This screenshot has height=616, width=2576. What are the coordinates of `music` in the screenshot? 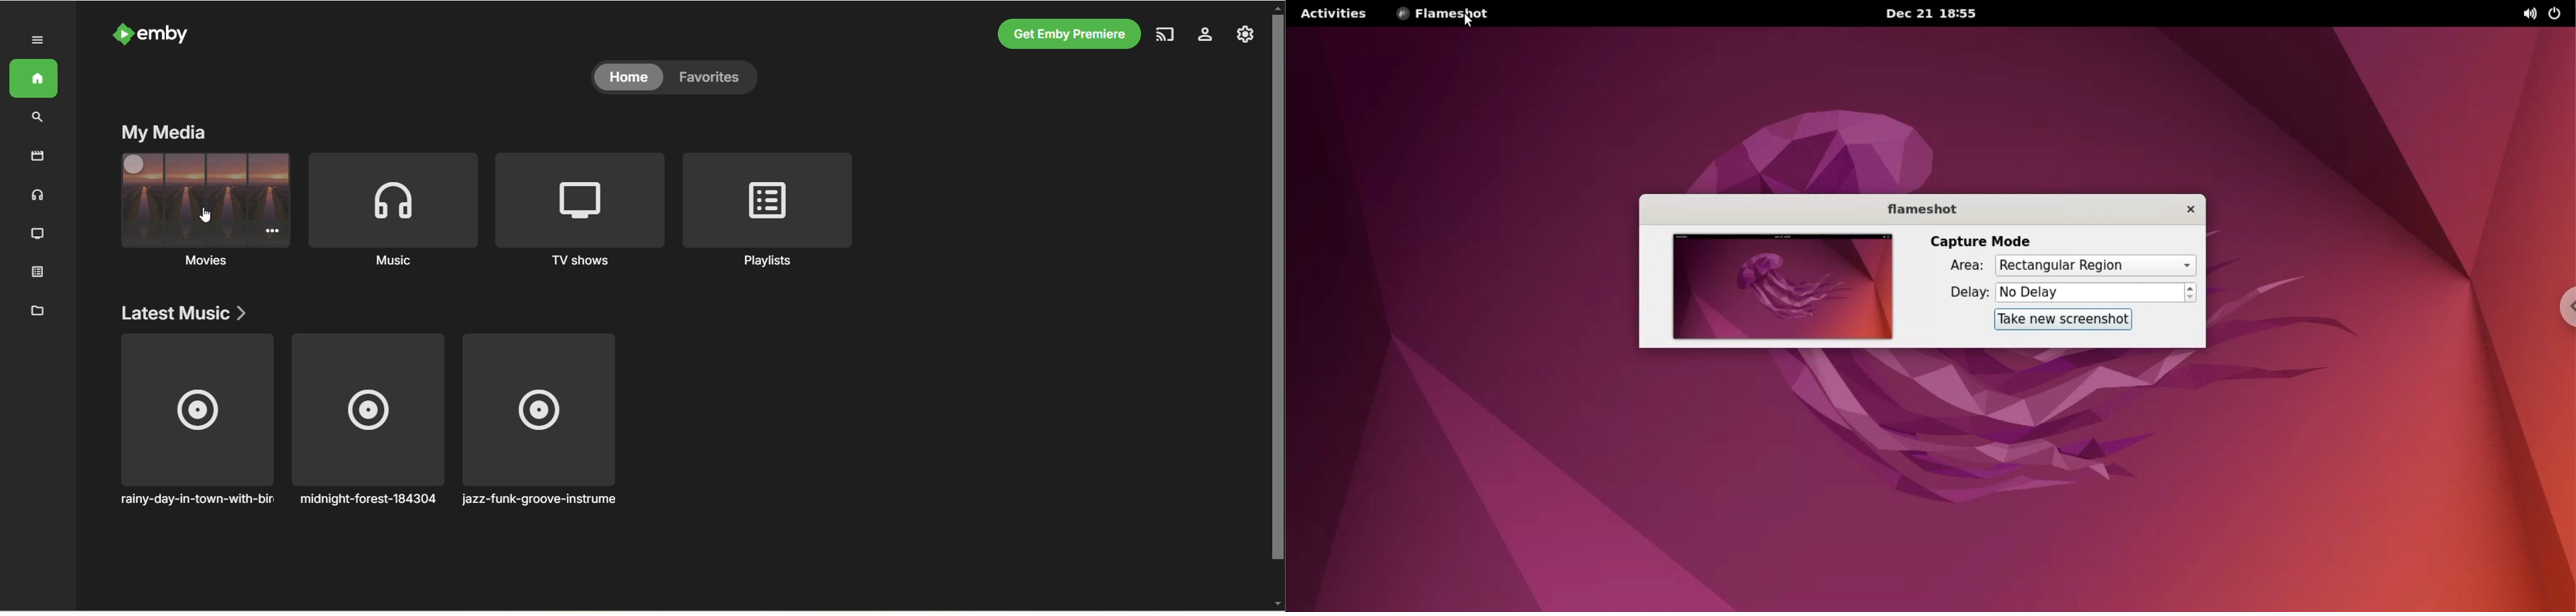 It's located at (38, 194).